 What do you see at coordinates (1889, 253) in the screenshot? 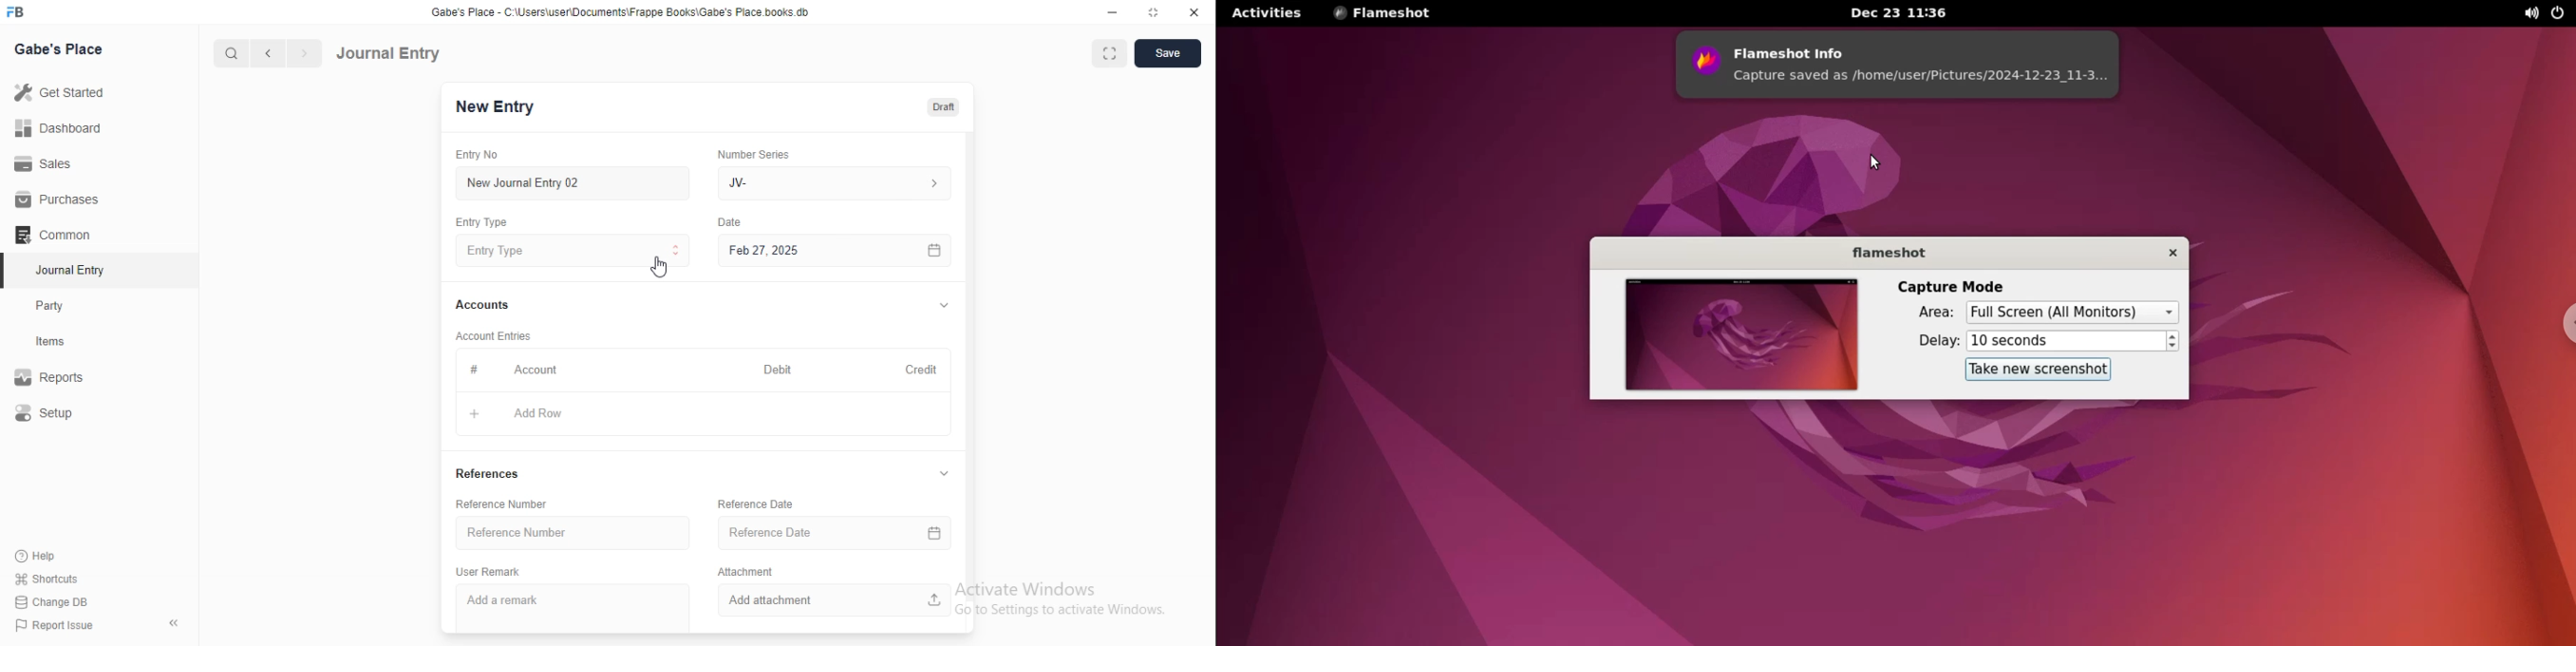
I see `flameshot` at bounding box center [1889, 253].